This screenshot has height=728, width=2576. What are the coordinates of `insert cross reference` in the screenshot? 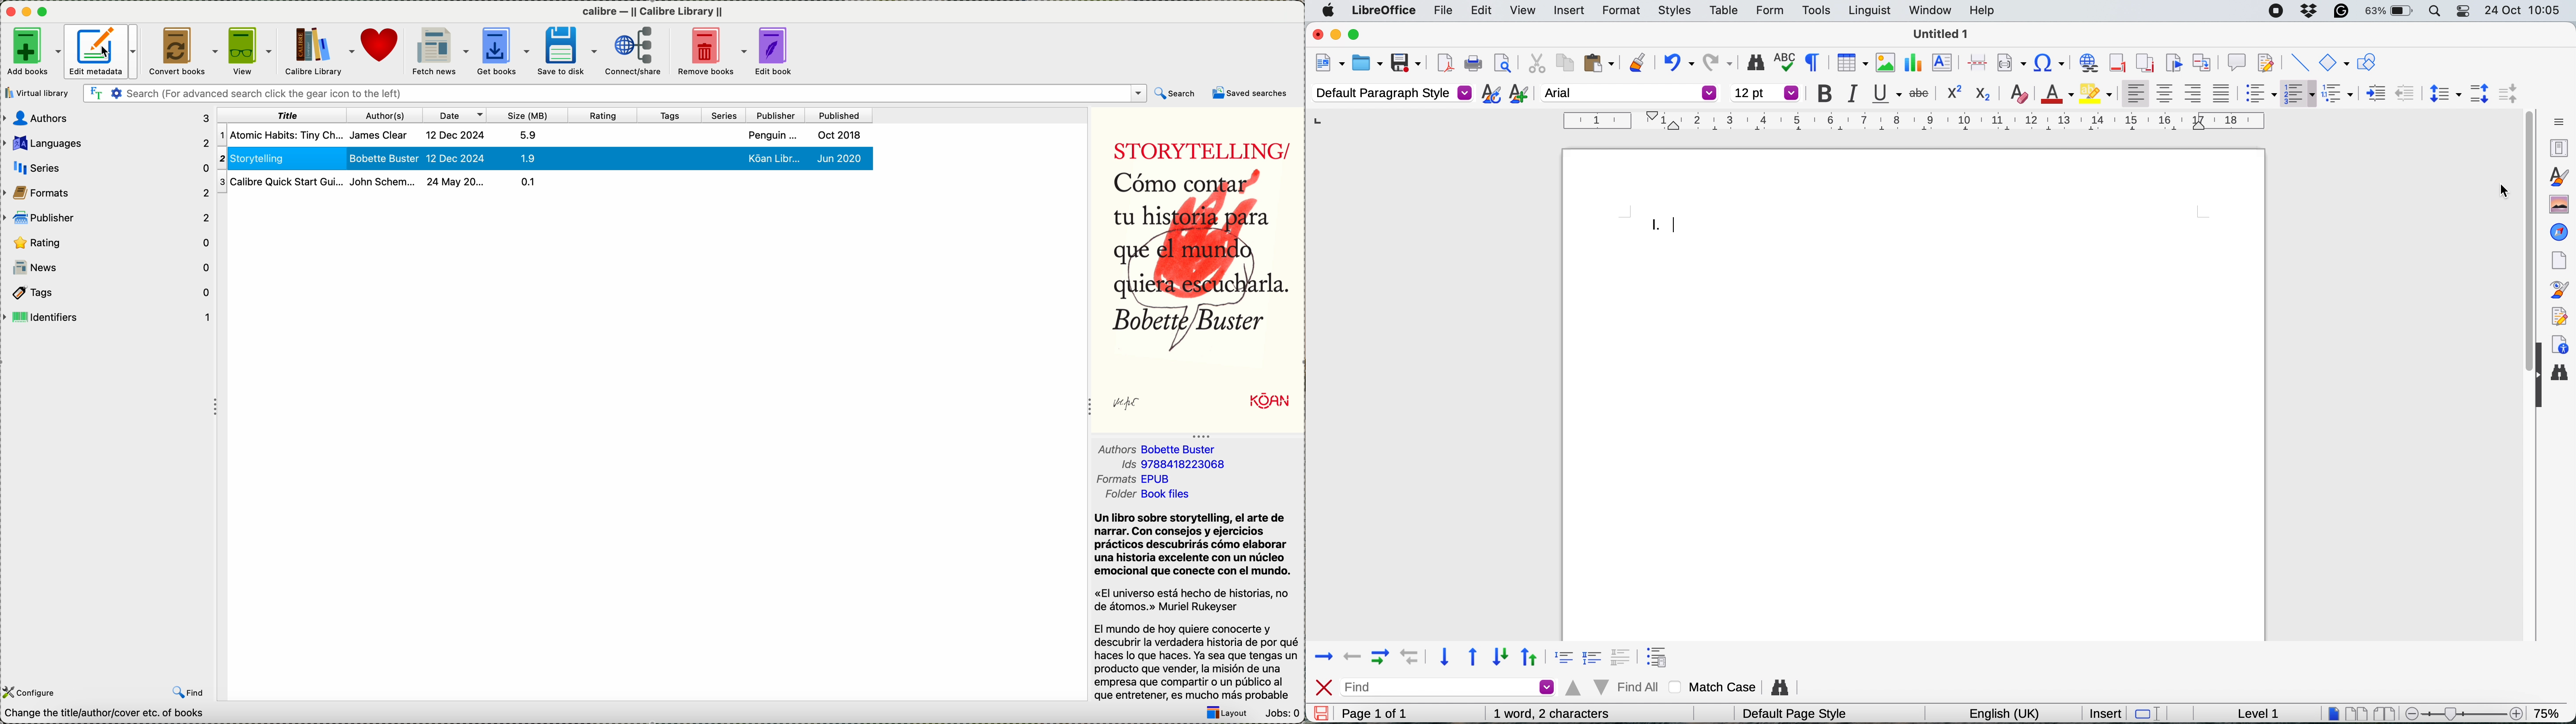 It's located at (2203, 60).